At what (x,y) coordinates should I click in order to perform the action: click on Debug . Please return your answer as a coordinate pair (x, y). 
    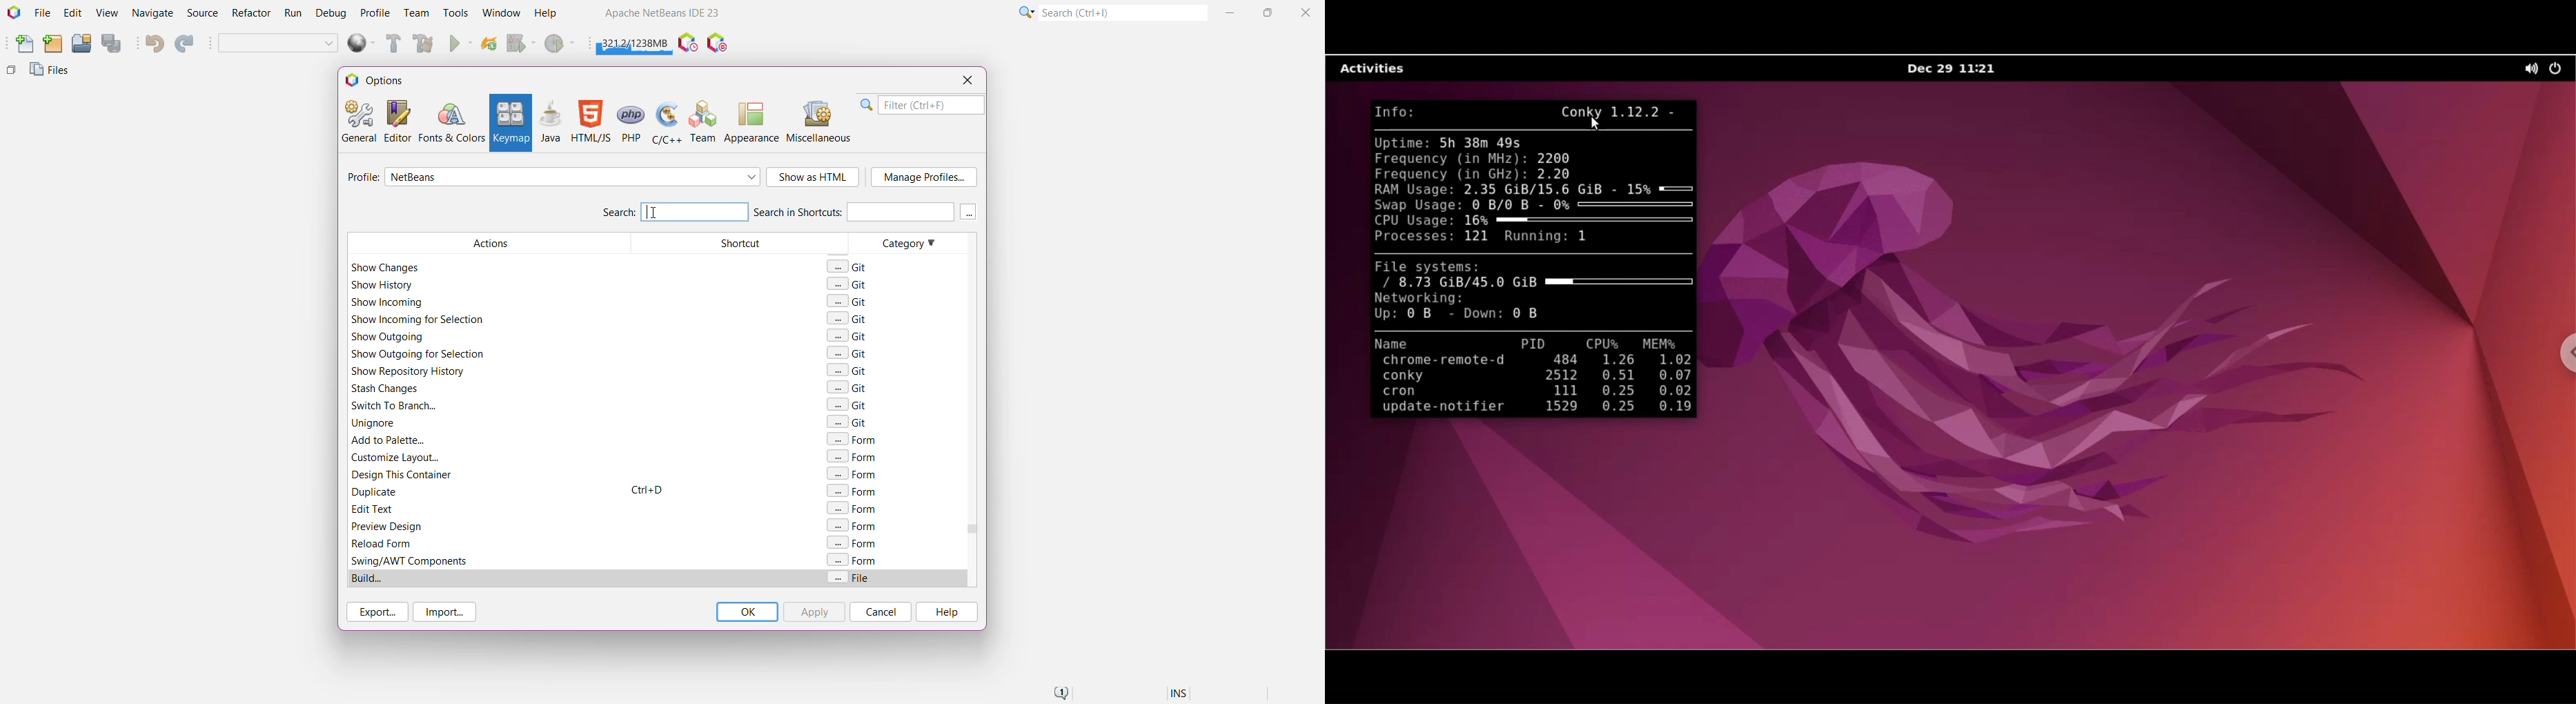
    Looking at the image, I should click on (329, 14).